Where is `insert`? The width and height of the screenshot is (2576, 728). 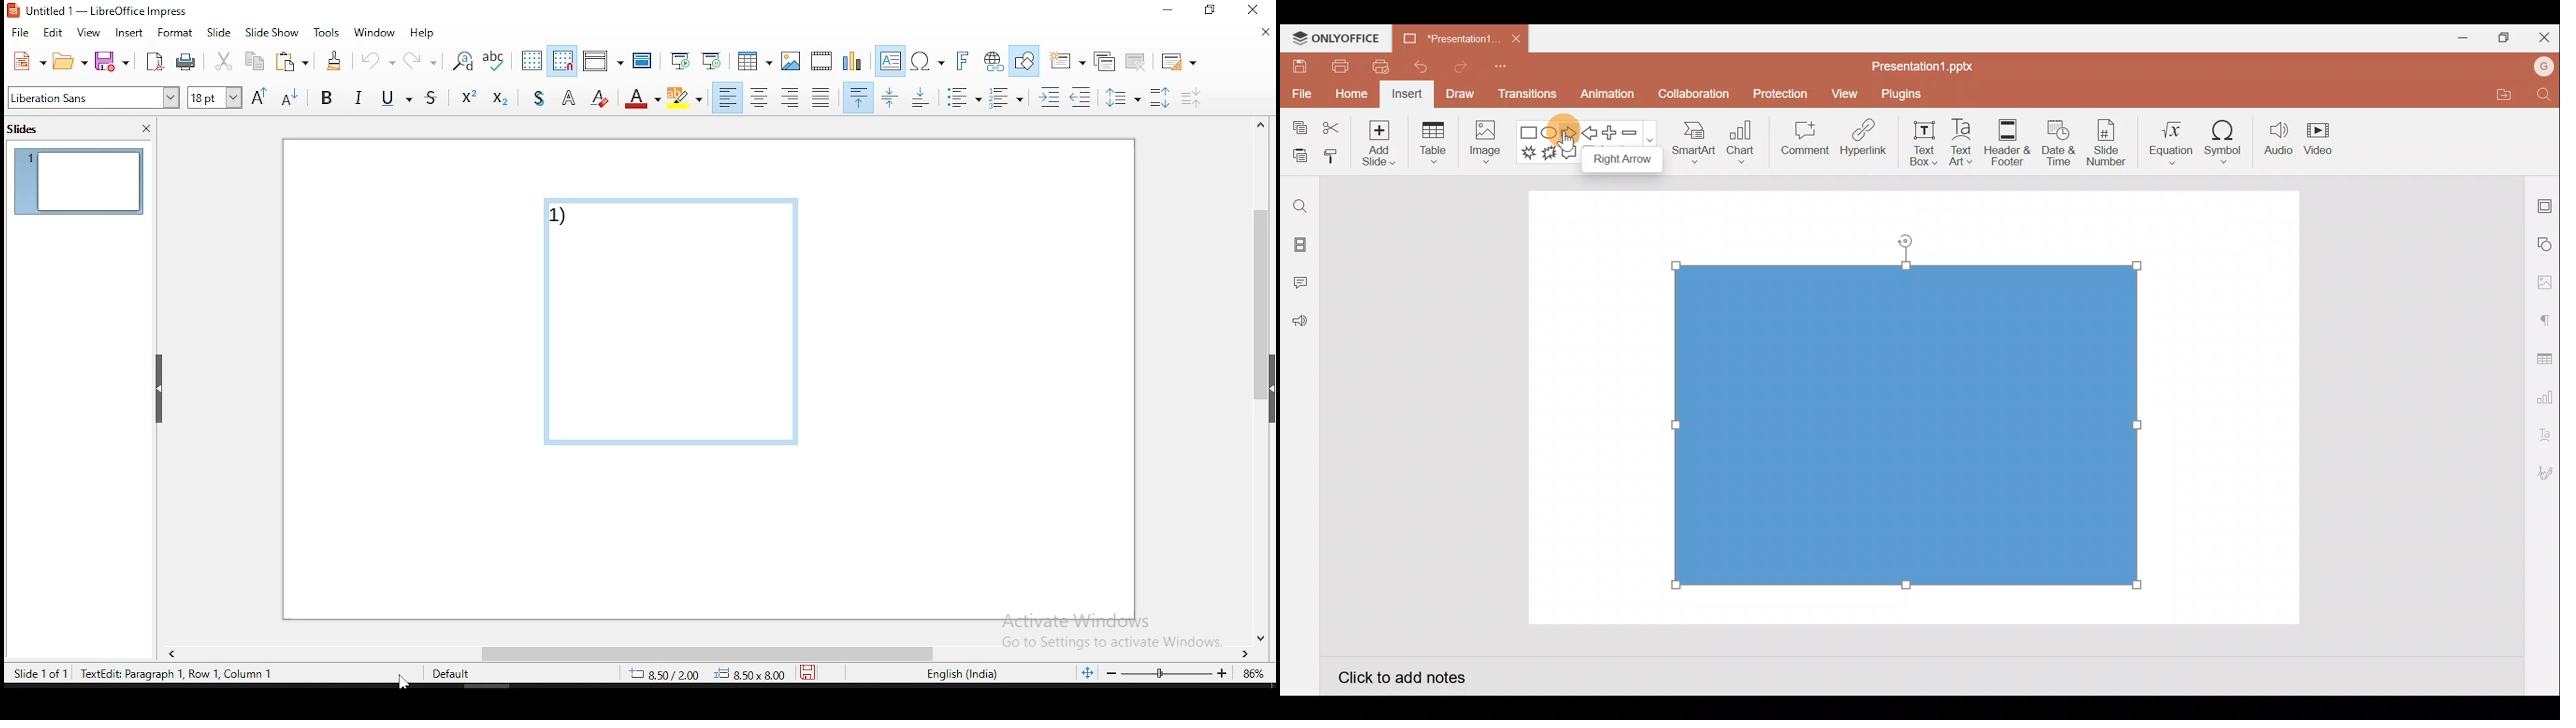
insert is located at coordinates (131, 35).